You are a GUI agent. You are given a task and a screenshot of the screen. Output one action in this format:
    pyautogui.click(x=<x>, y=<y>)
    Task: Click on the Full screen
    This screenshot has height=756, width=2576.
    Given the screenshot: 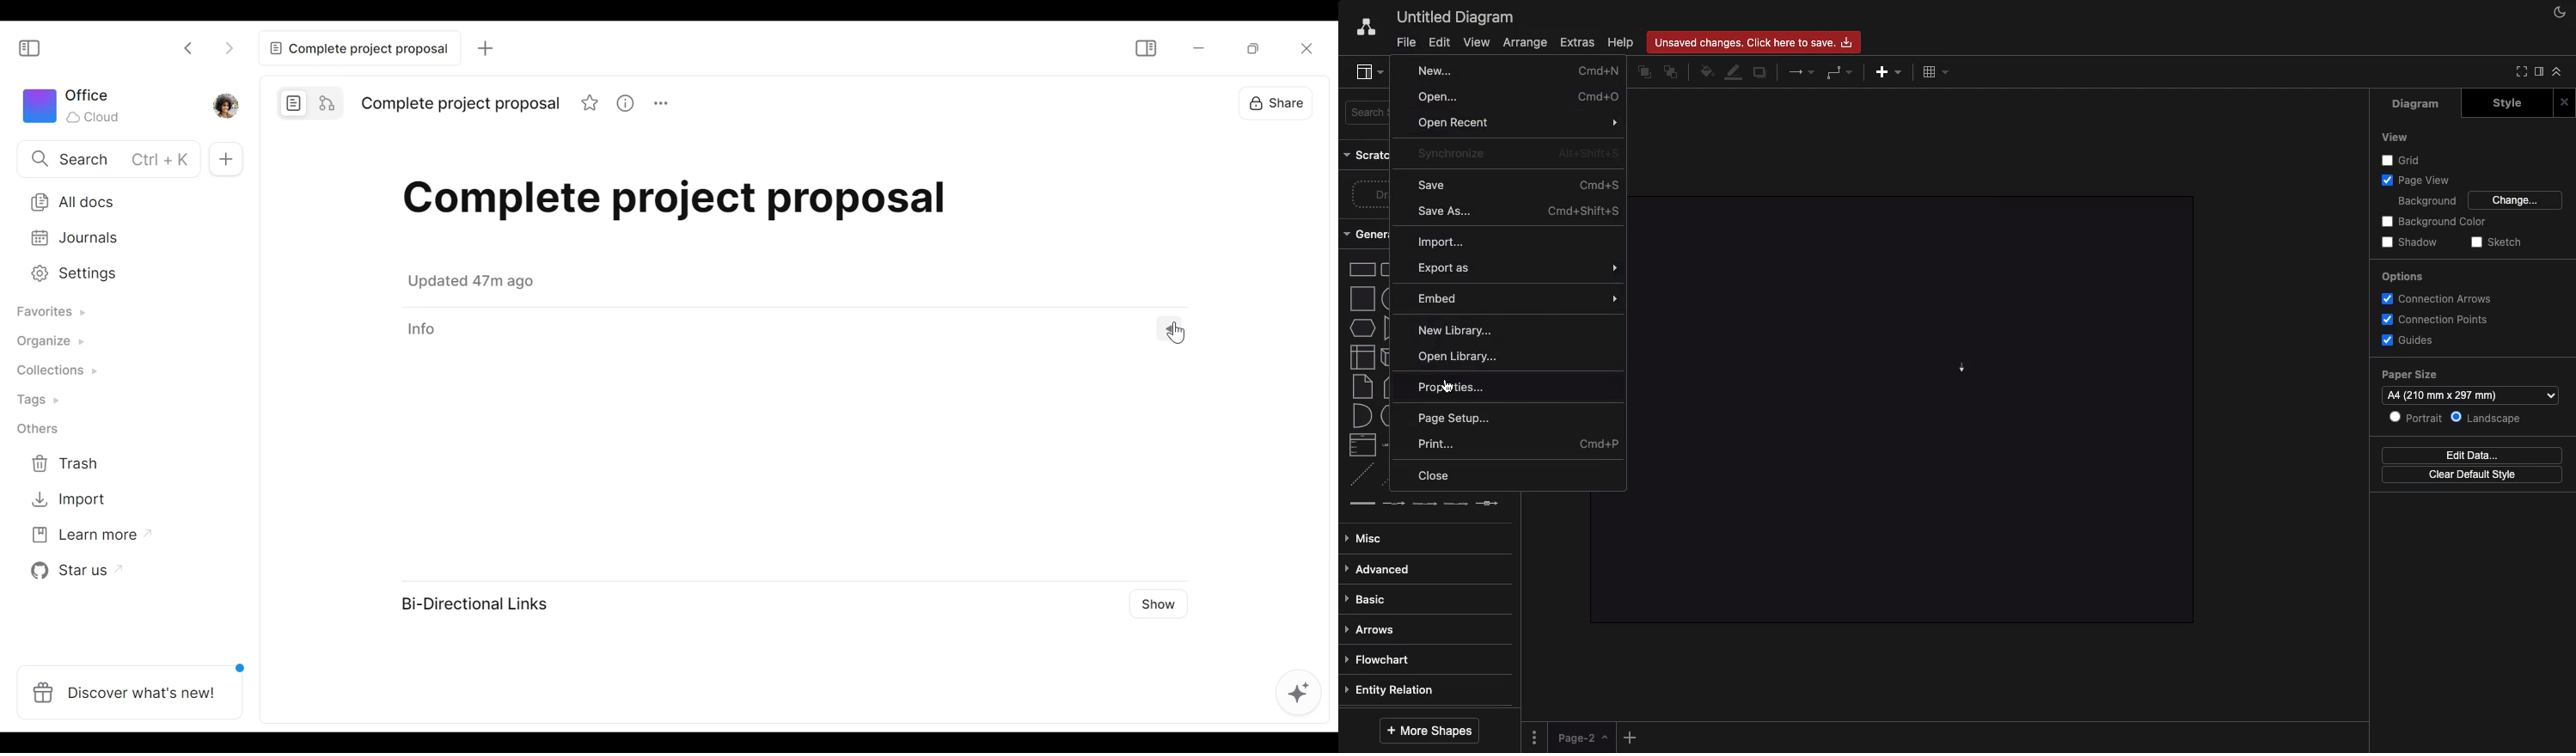 What is the action you would take?
    pyautogui.click(x=2518, y=72)
    